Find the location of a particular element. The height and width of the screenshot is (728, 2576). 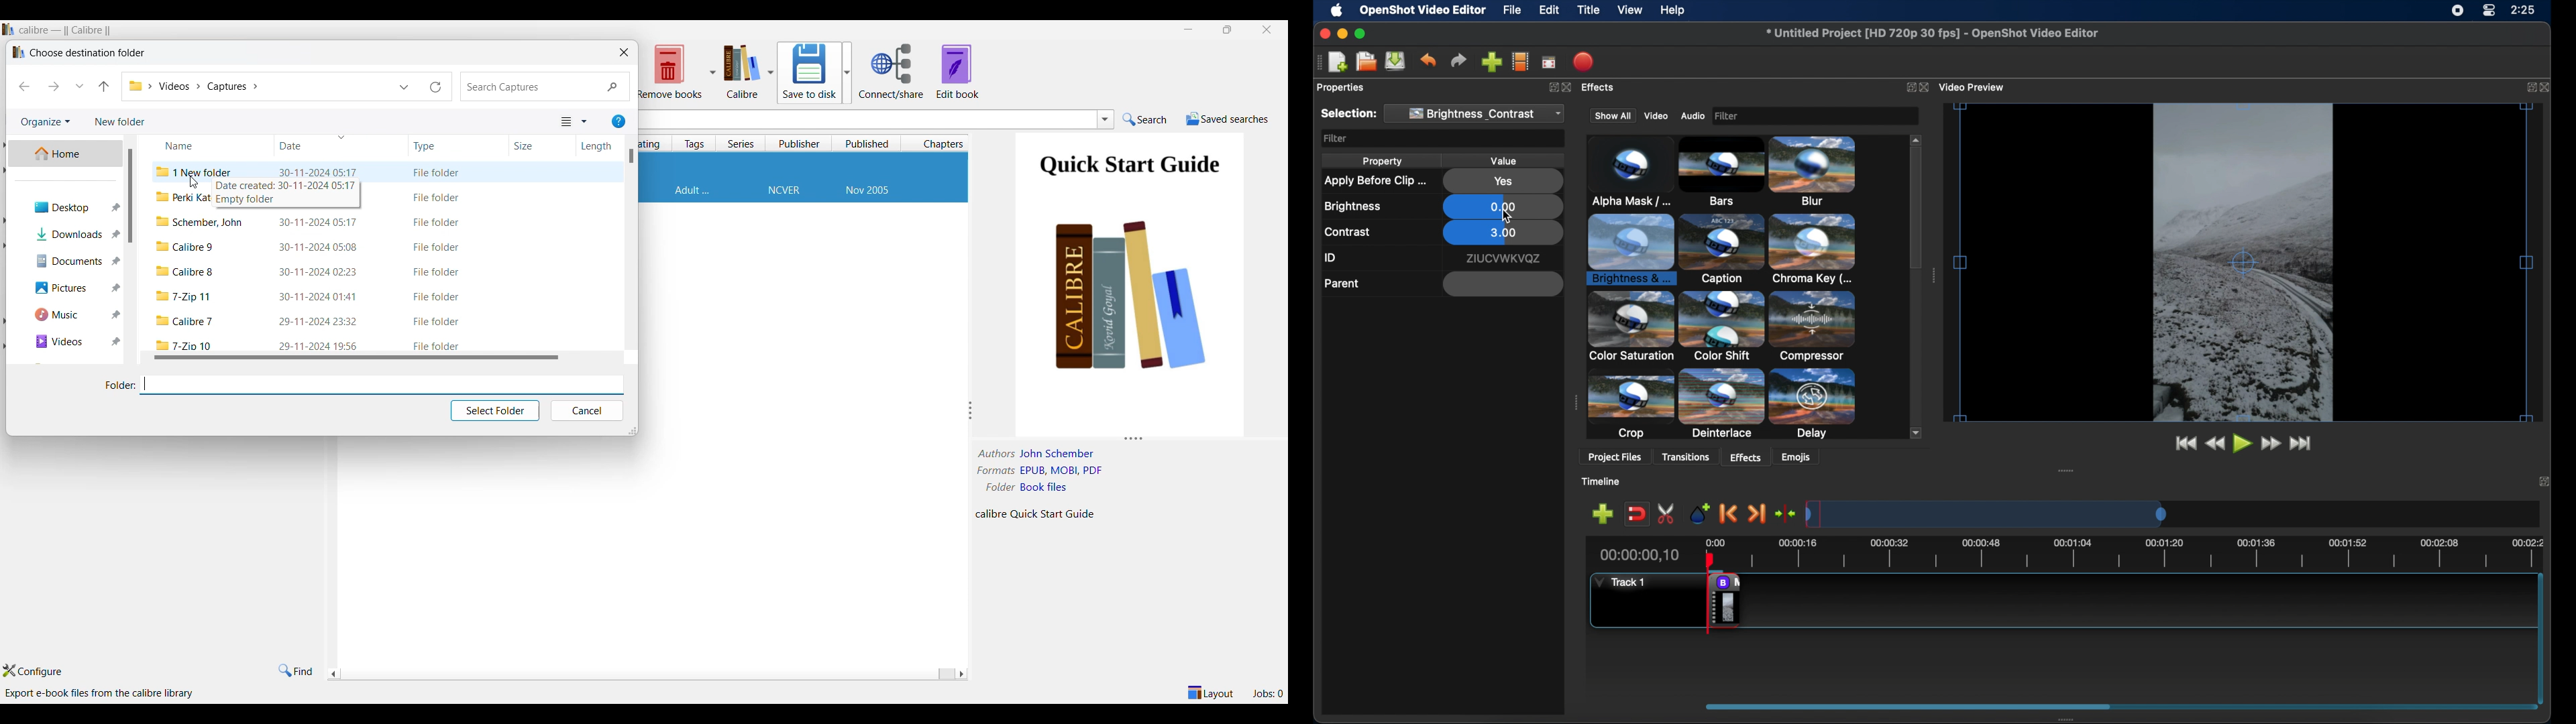

folder is located at coordinates (201, 223).